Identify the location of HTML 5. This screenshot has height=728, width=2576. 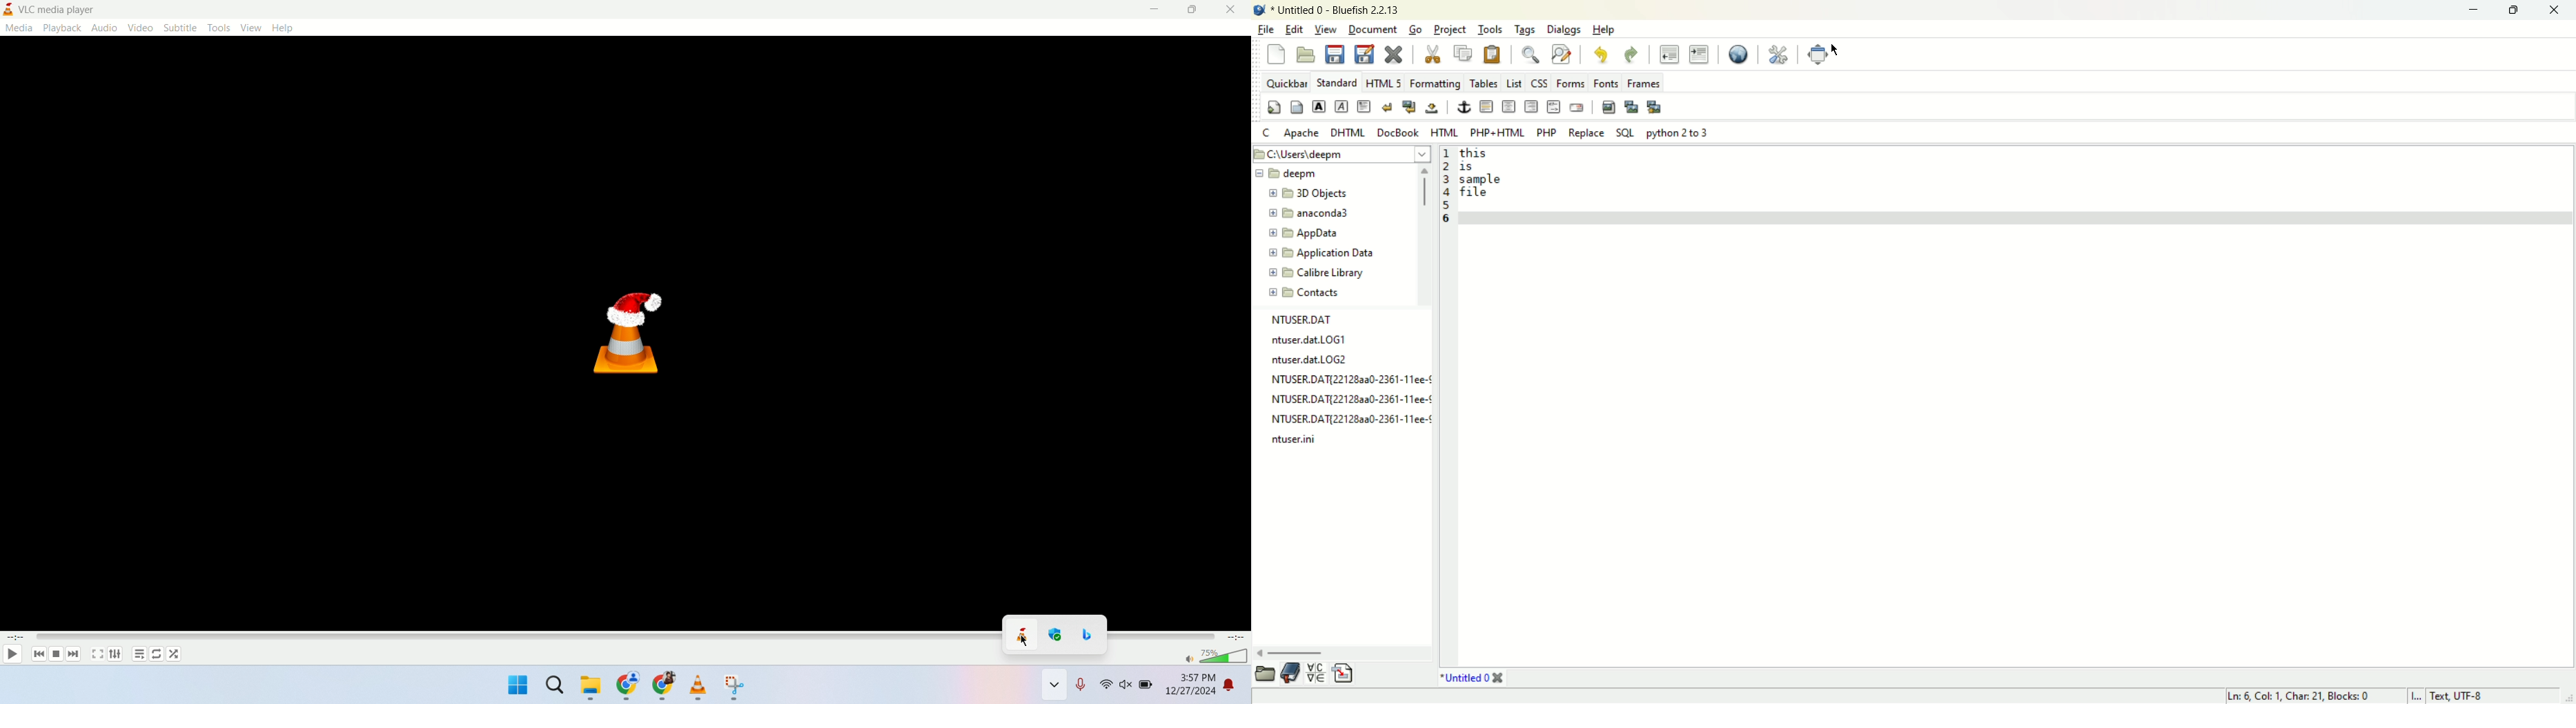
(1384, 83).